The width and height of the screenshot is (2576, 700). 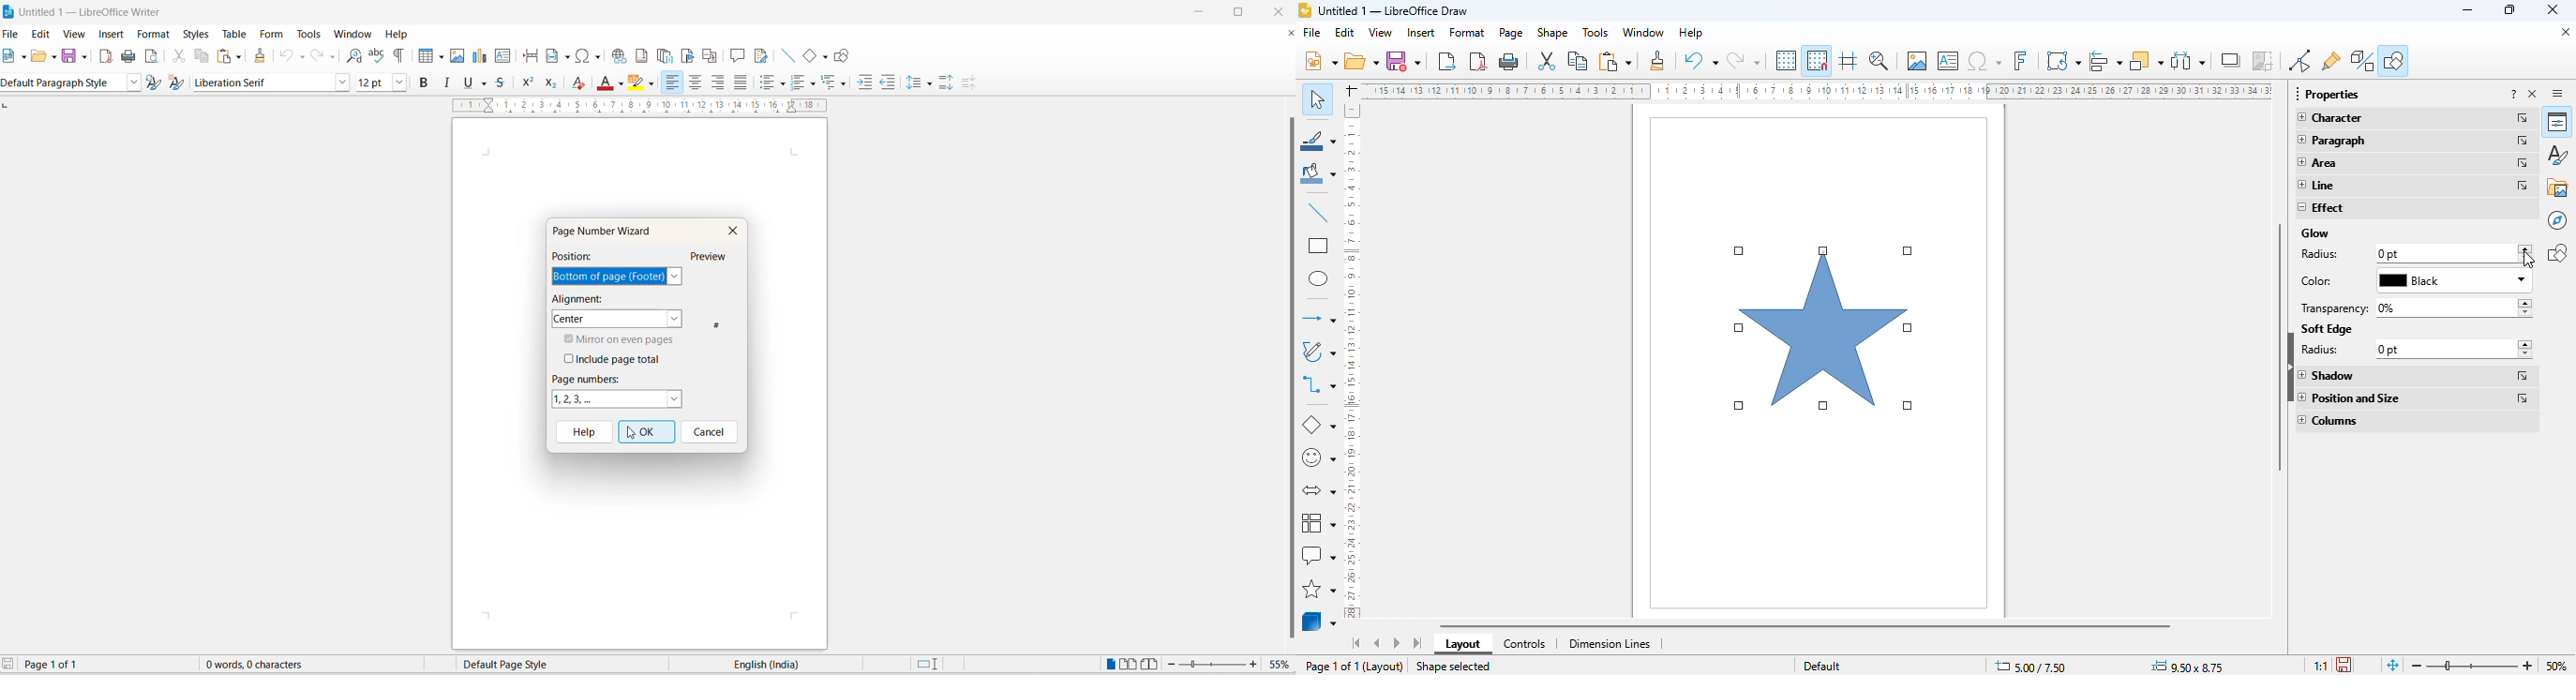 What do you see at coordinates (582, 432) in the screenshot?
I see `hel` at bounding box center [582, 432].